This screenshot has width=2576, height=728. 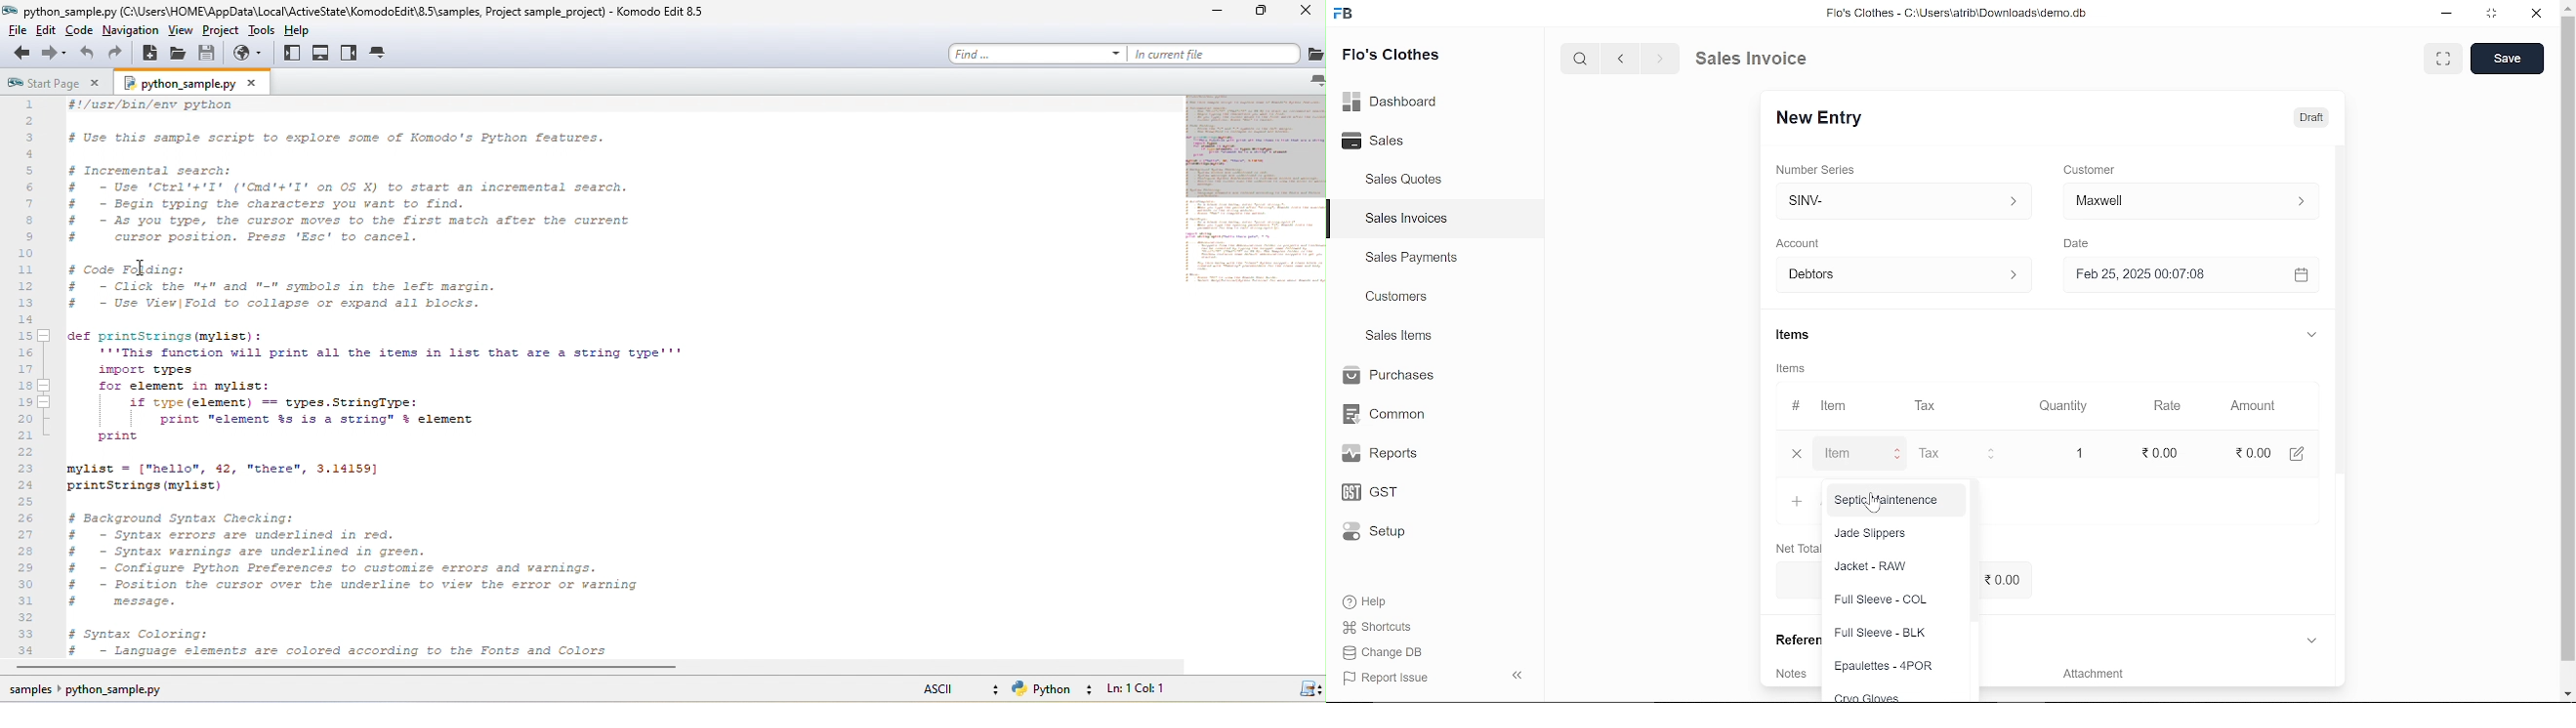 What do you see at coordinates (2087, 453) in the screenshot?
I see `1` at bounding box center [2087, 453].